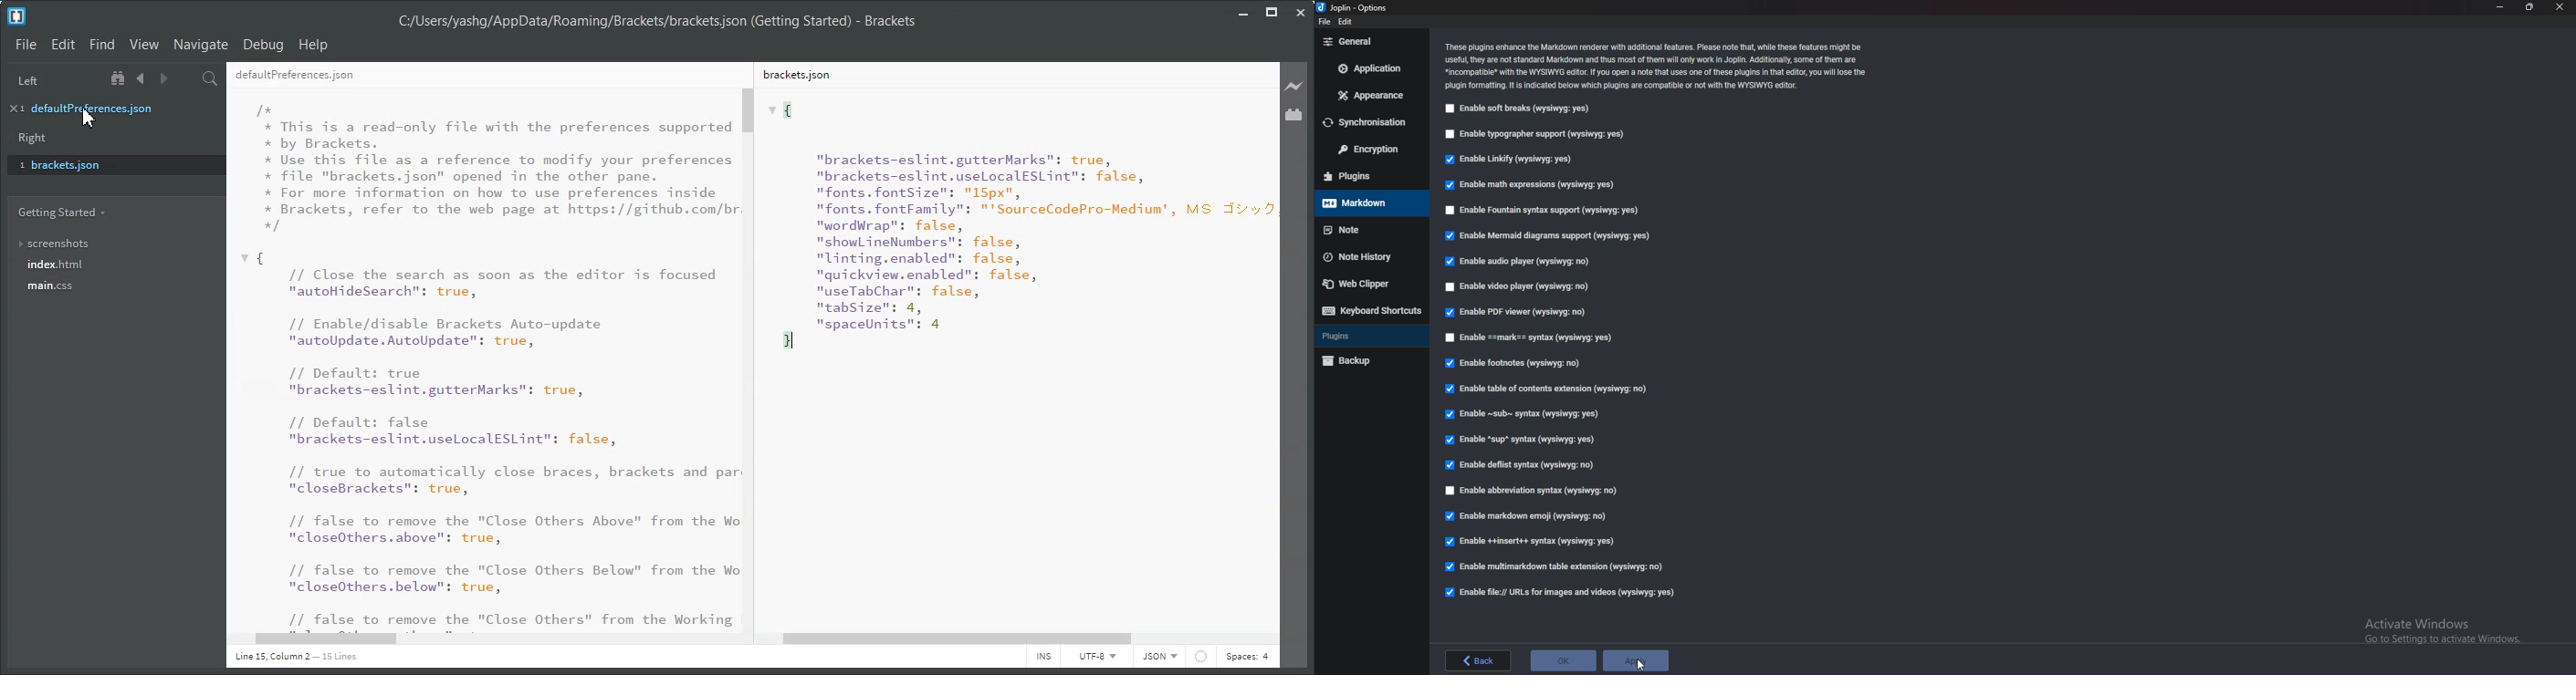  What do you see at coordinates (1369, 311) in the screenshot?
I see `Keyboard shortcuts` at bounding box center [1369, 311].